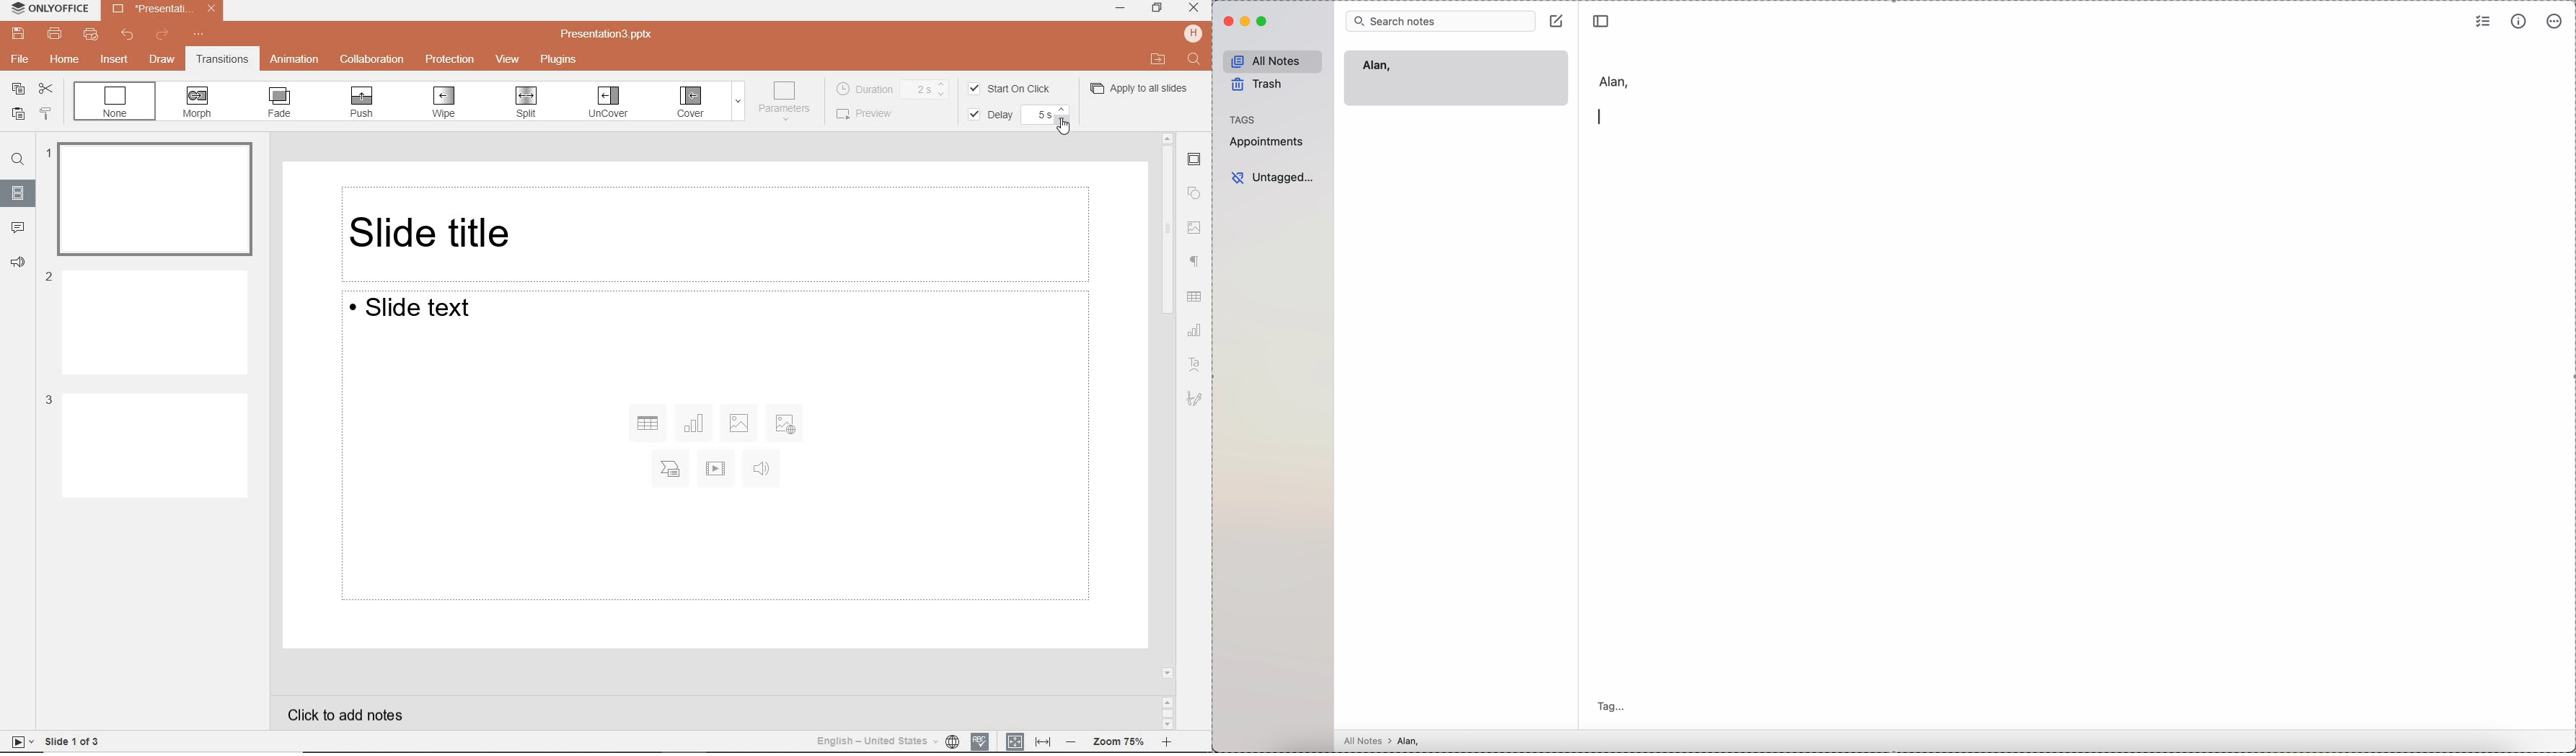 Image resolution: width=2576 pixels, height=756 pixels. I want to click on ONLYOFFICE, so click(46, 8).